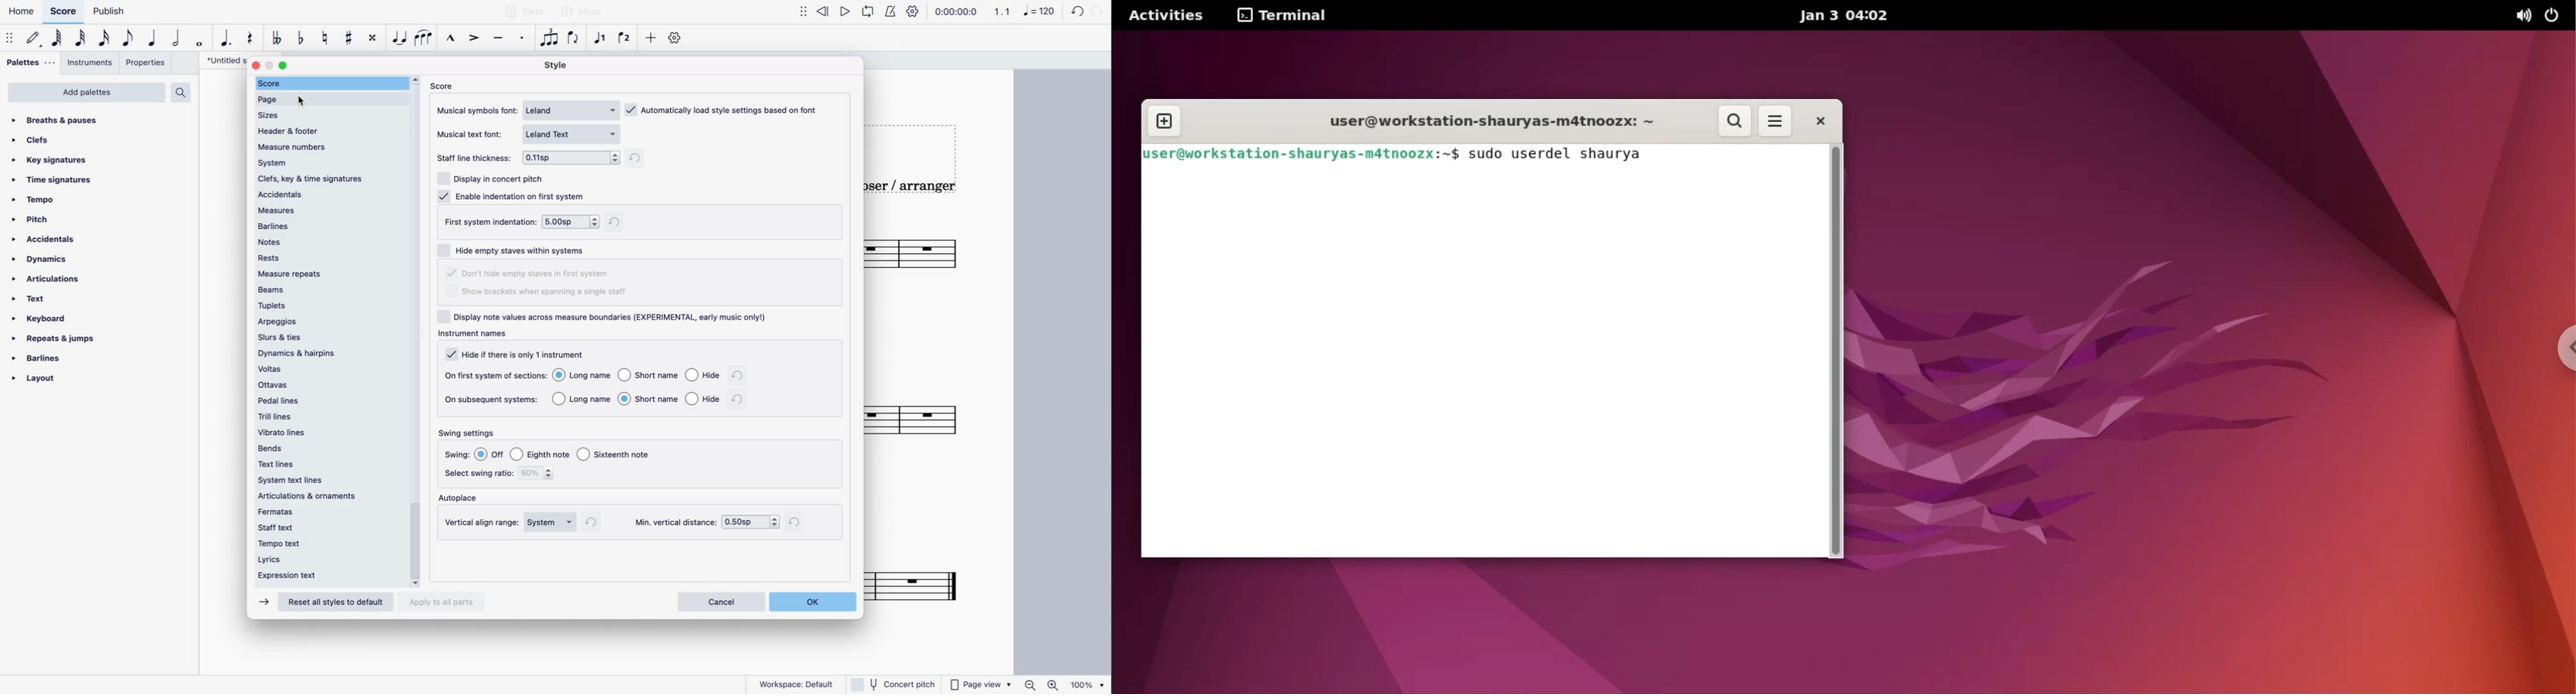  What do you see at coordinates (750, 521) in the screenshot?
I see `options` at bounding box center [750, 521].